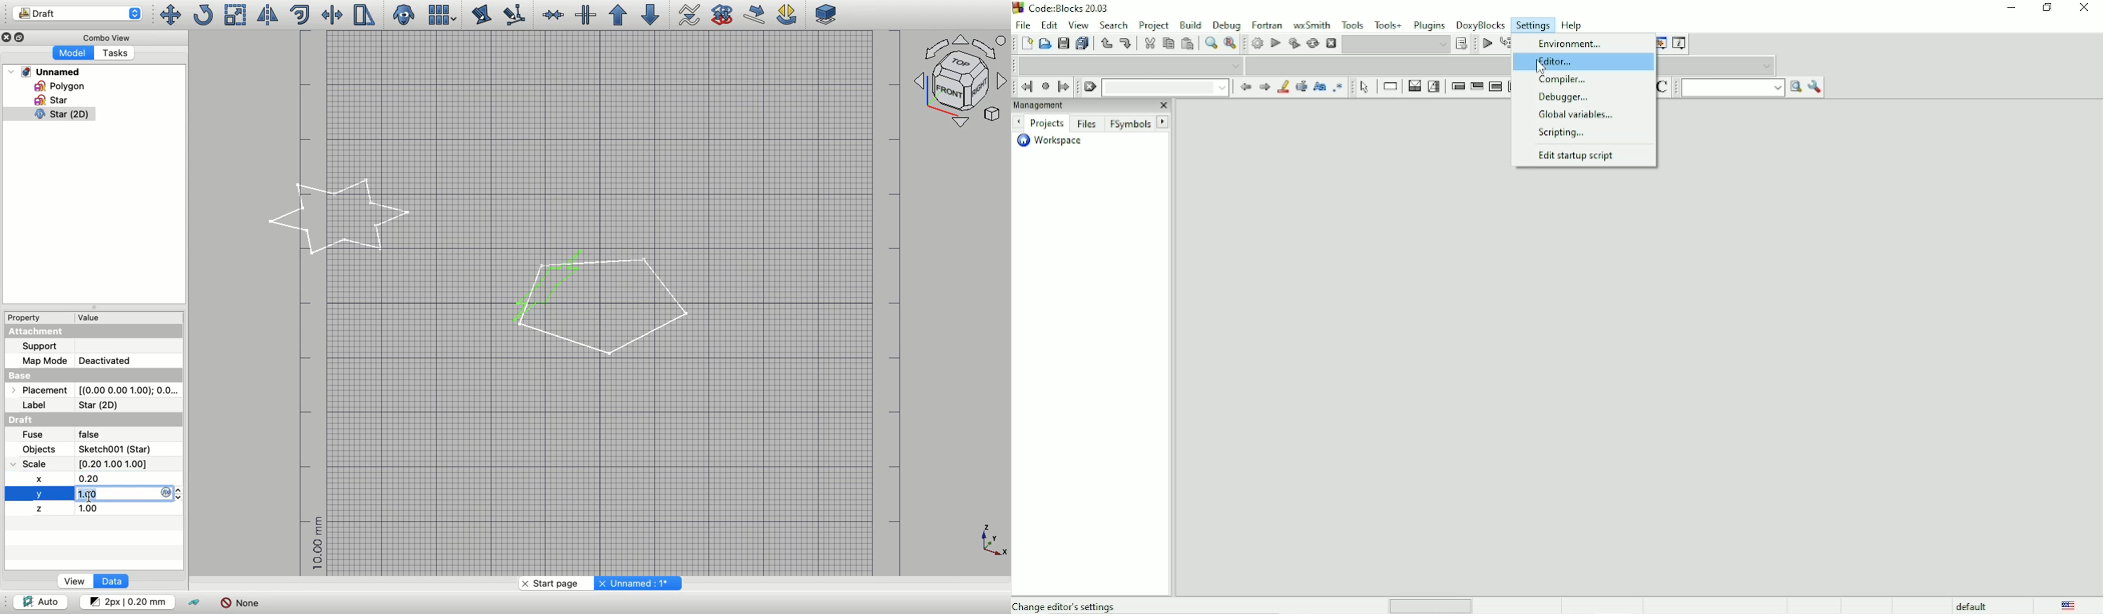 Image resolution: width=2128 pixels, height=616 pixels. I want to click on Find, so click(1210, 43).